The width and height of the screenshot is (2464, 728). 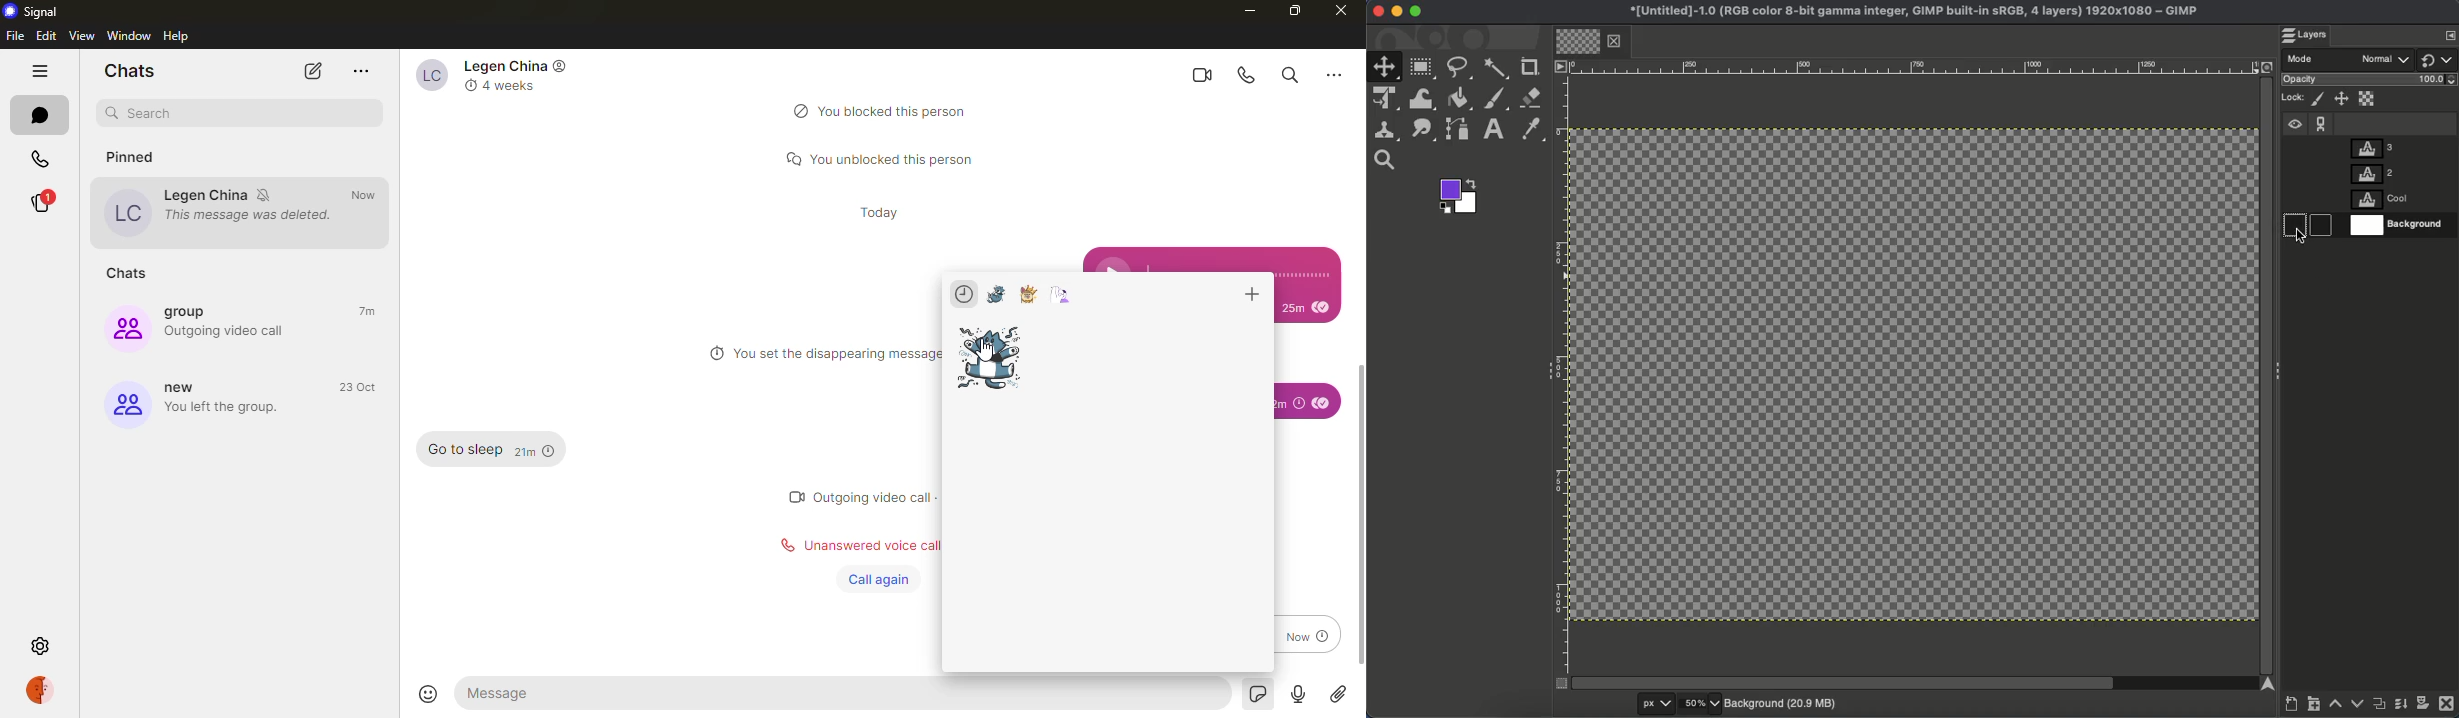 I want to click on Fuzzy select, so click(x=1495, y=68).